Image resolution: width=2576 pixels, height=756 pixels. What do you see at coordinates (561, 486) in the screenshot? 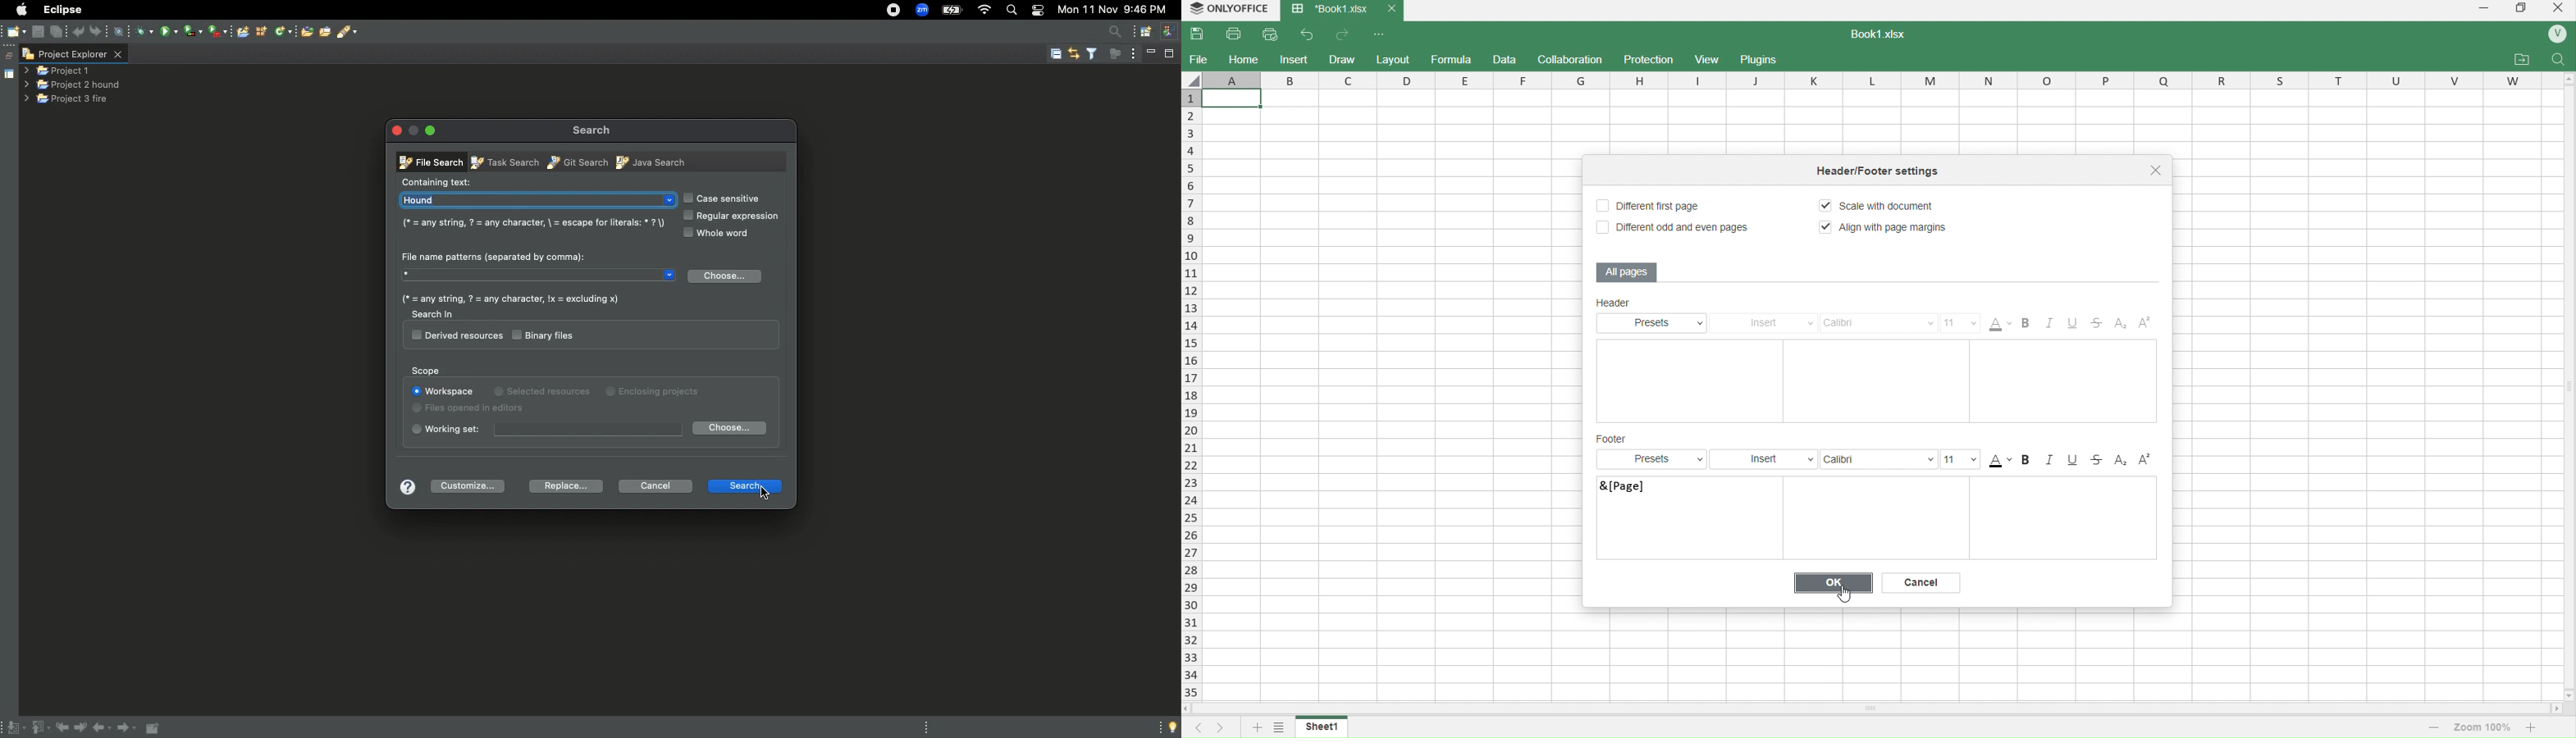
I see `Replace` at bounding box center [561, 486].